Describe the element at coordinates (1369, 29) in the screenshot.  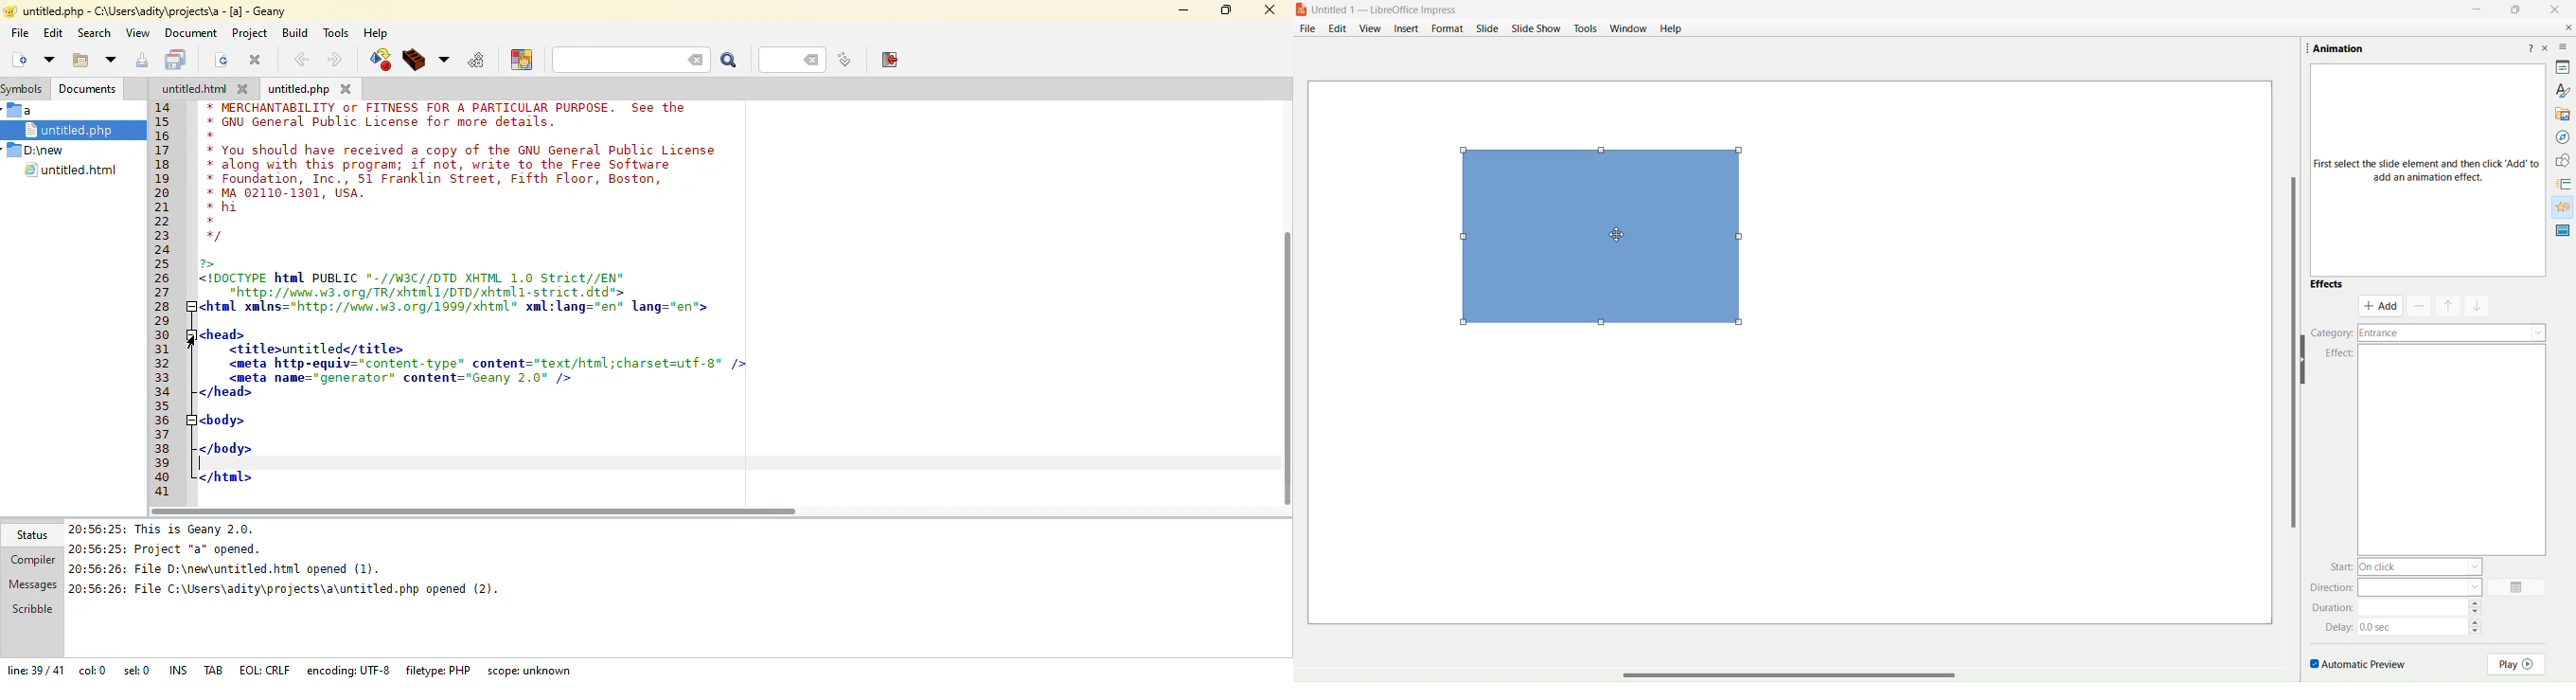
I see `view` at that location.